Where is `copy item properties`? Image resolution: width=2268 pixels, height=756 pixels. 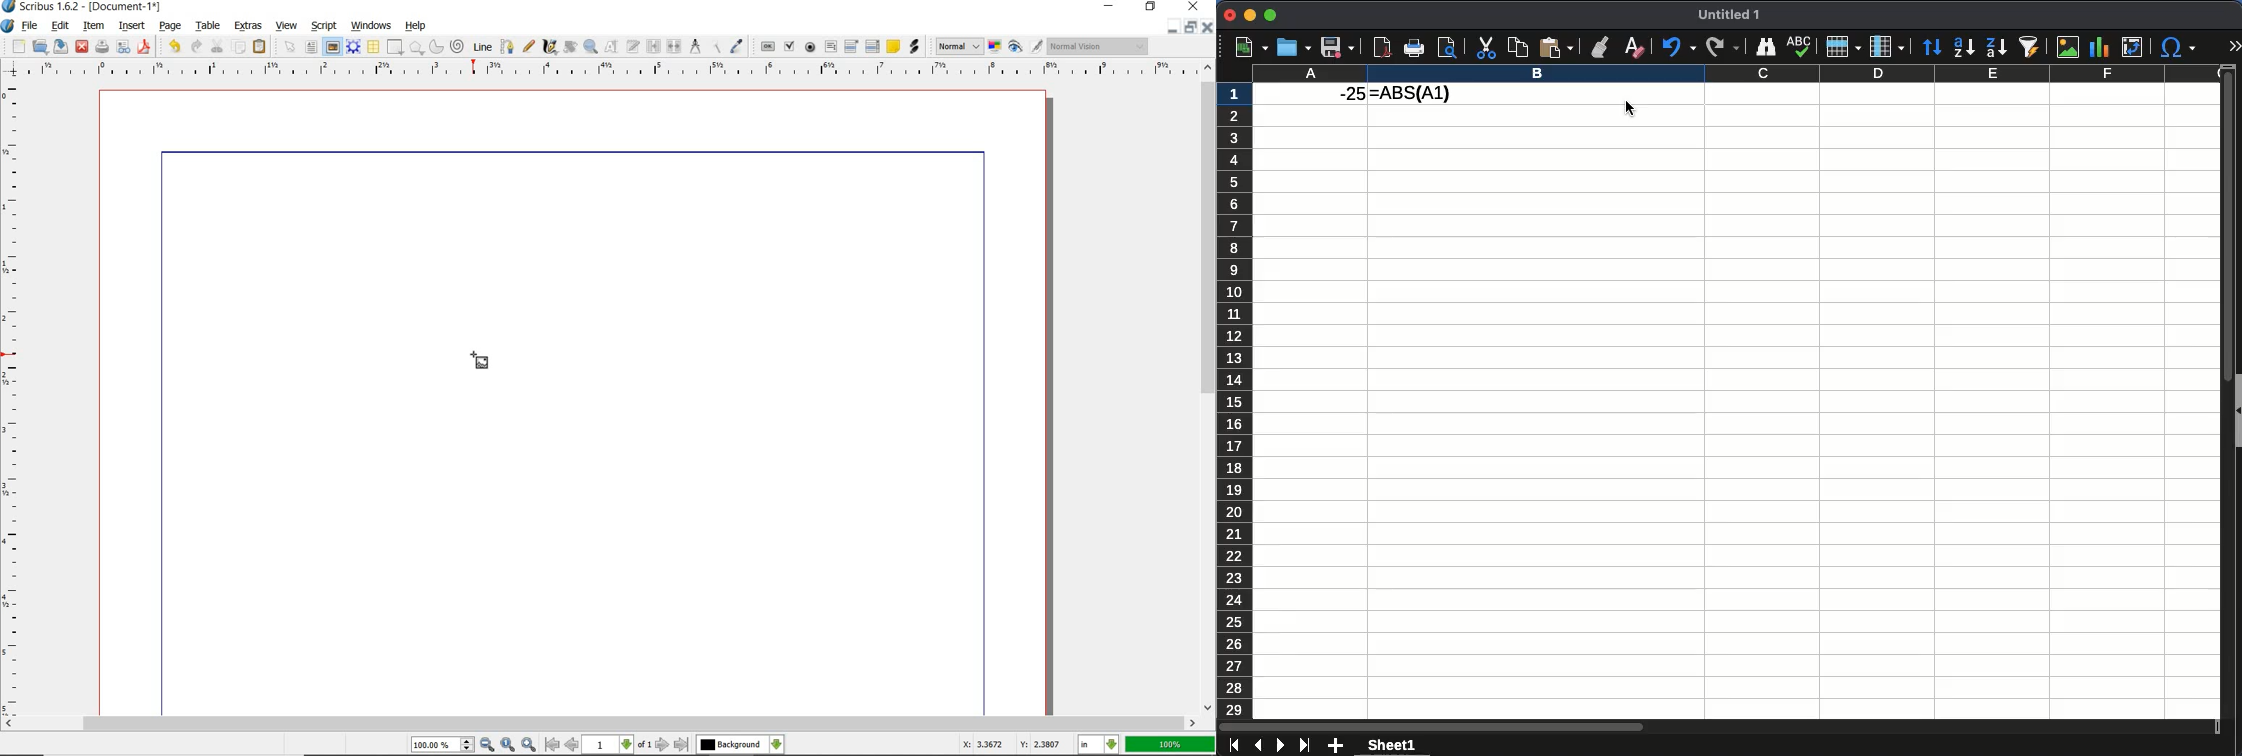
copy item properties is located at coordinates (716, 46).